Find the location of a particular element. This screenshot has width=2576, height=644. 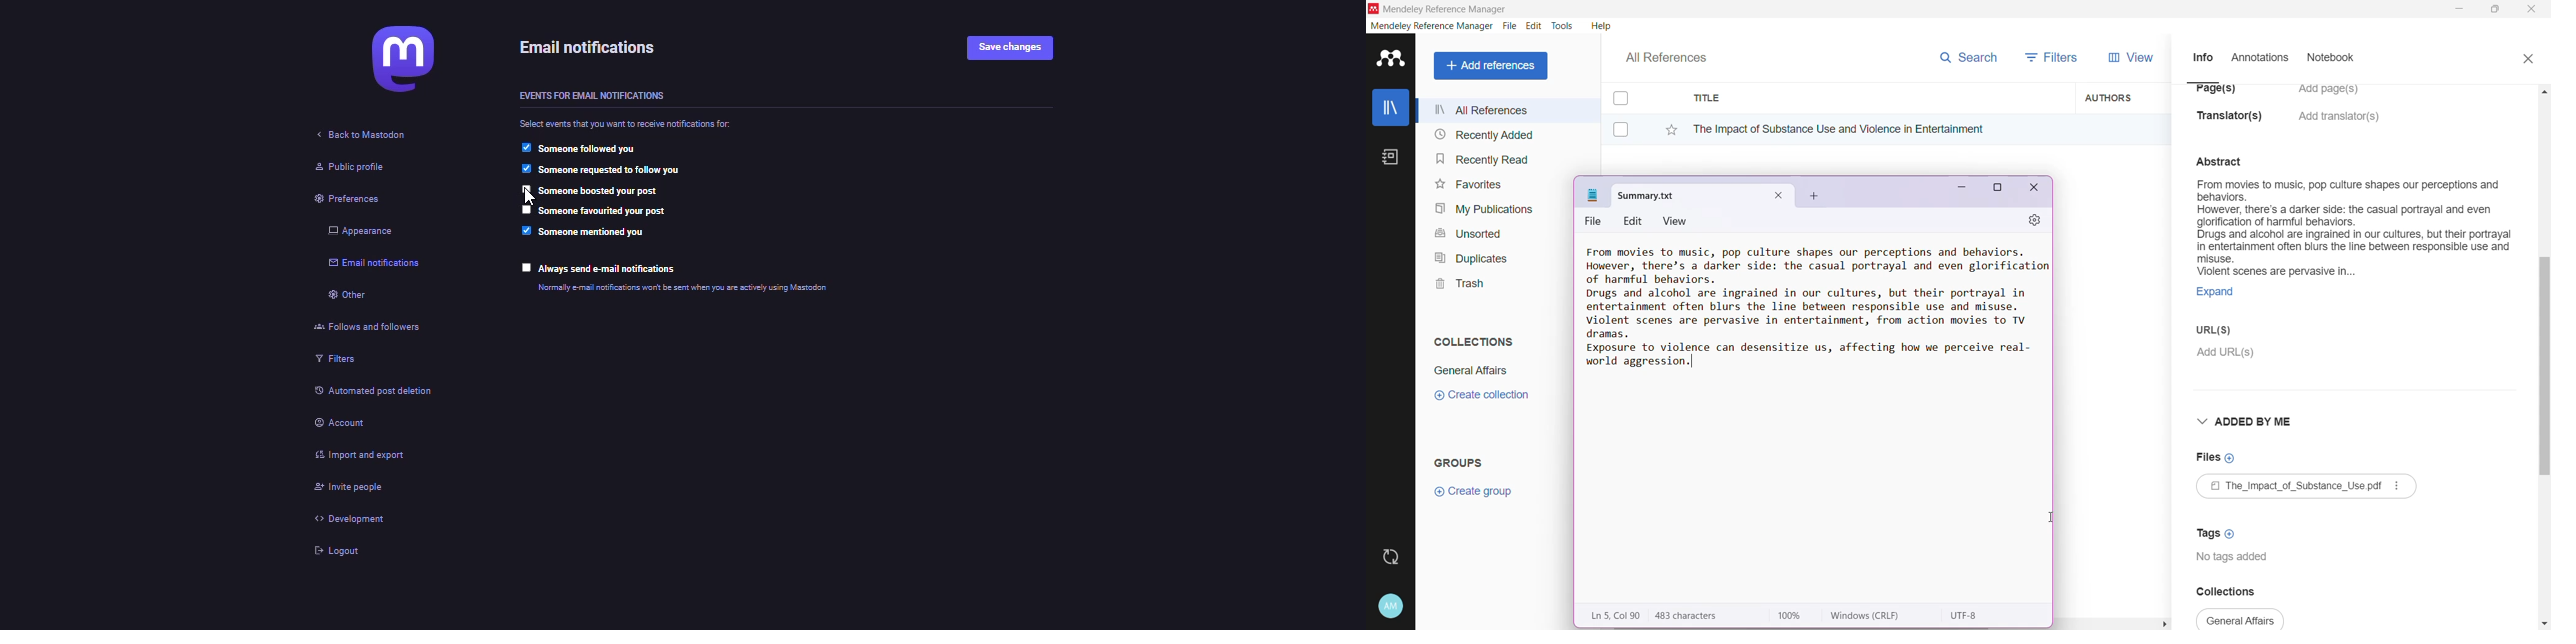

Document summary selected to be copied is located at coordinates (2354, 245).